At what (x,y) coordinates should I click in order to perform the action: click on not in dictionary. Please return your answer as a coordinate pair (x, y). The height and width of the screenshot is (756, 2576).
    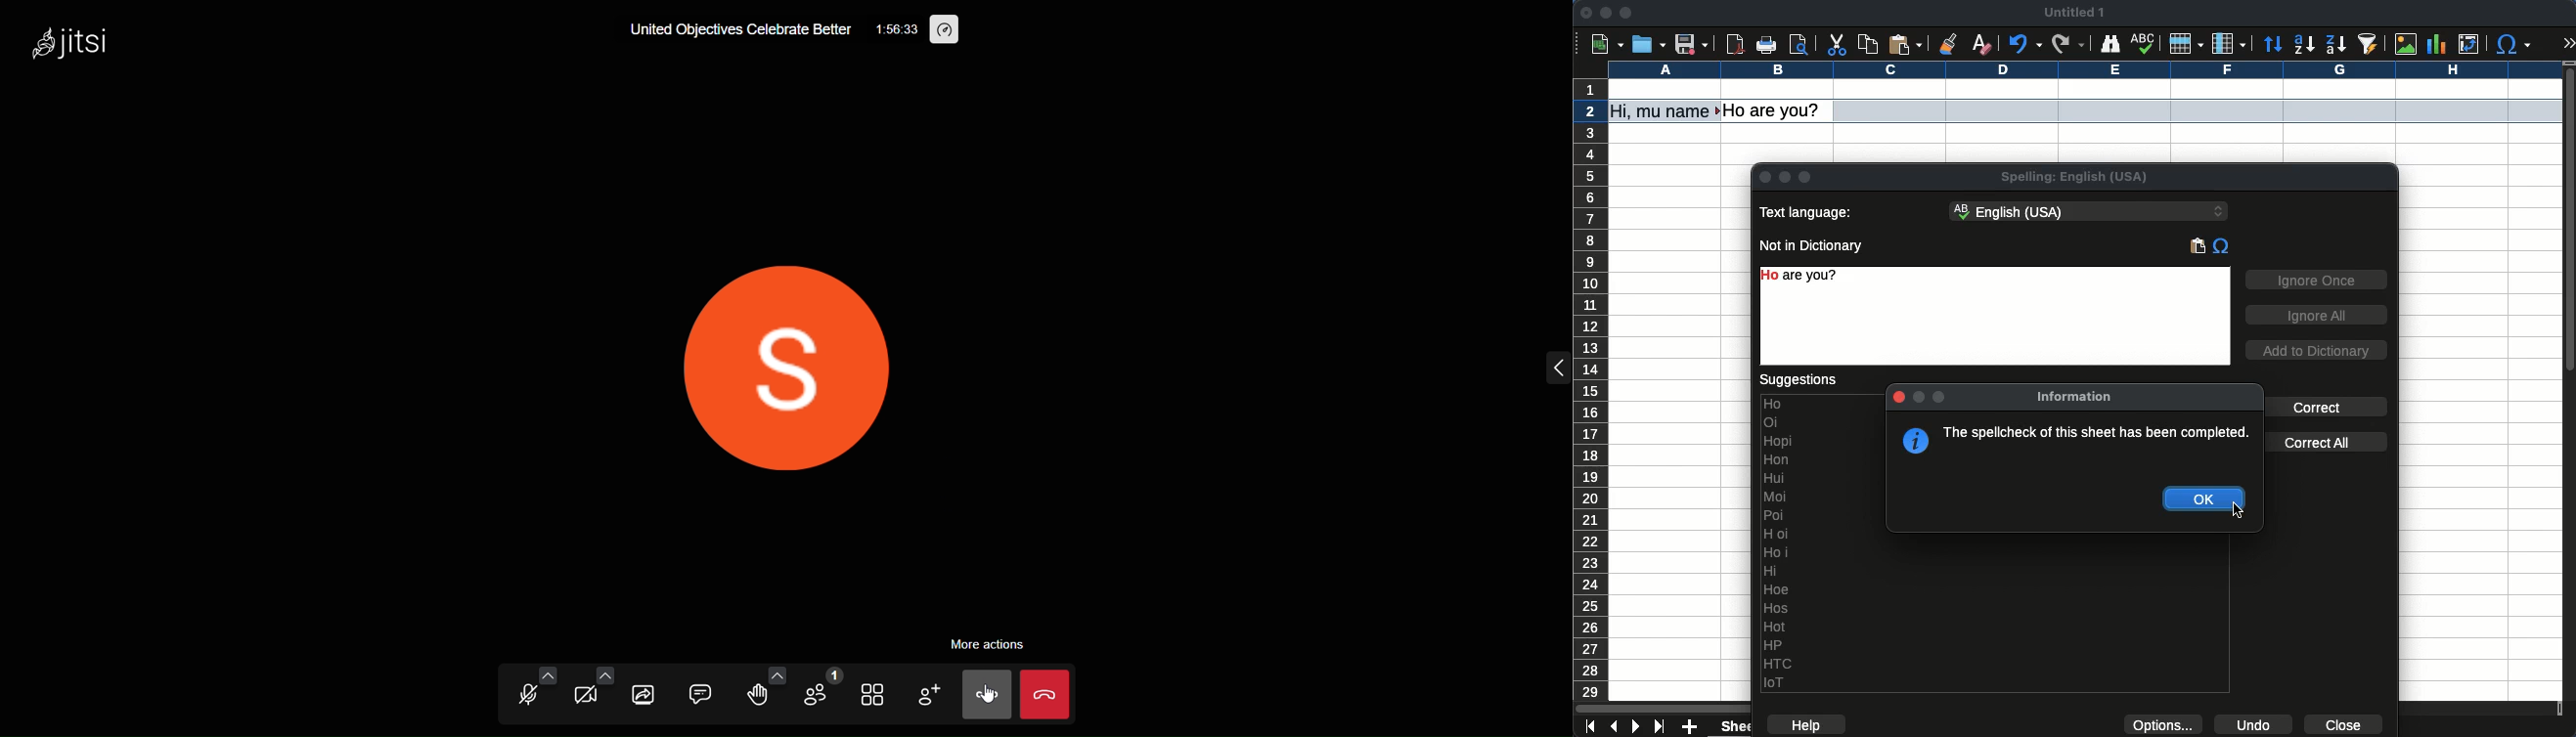
    Looking at the image, I should click on (1811, 246).